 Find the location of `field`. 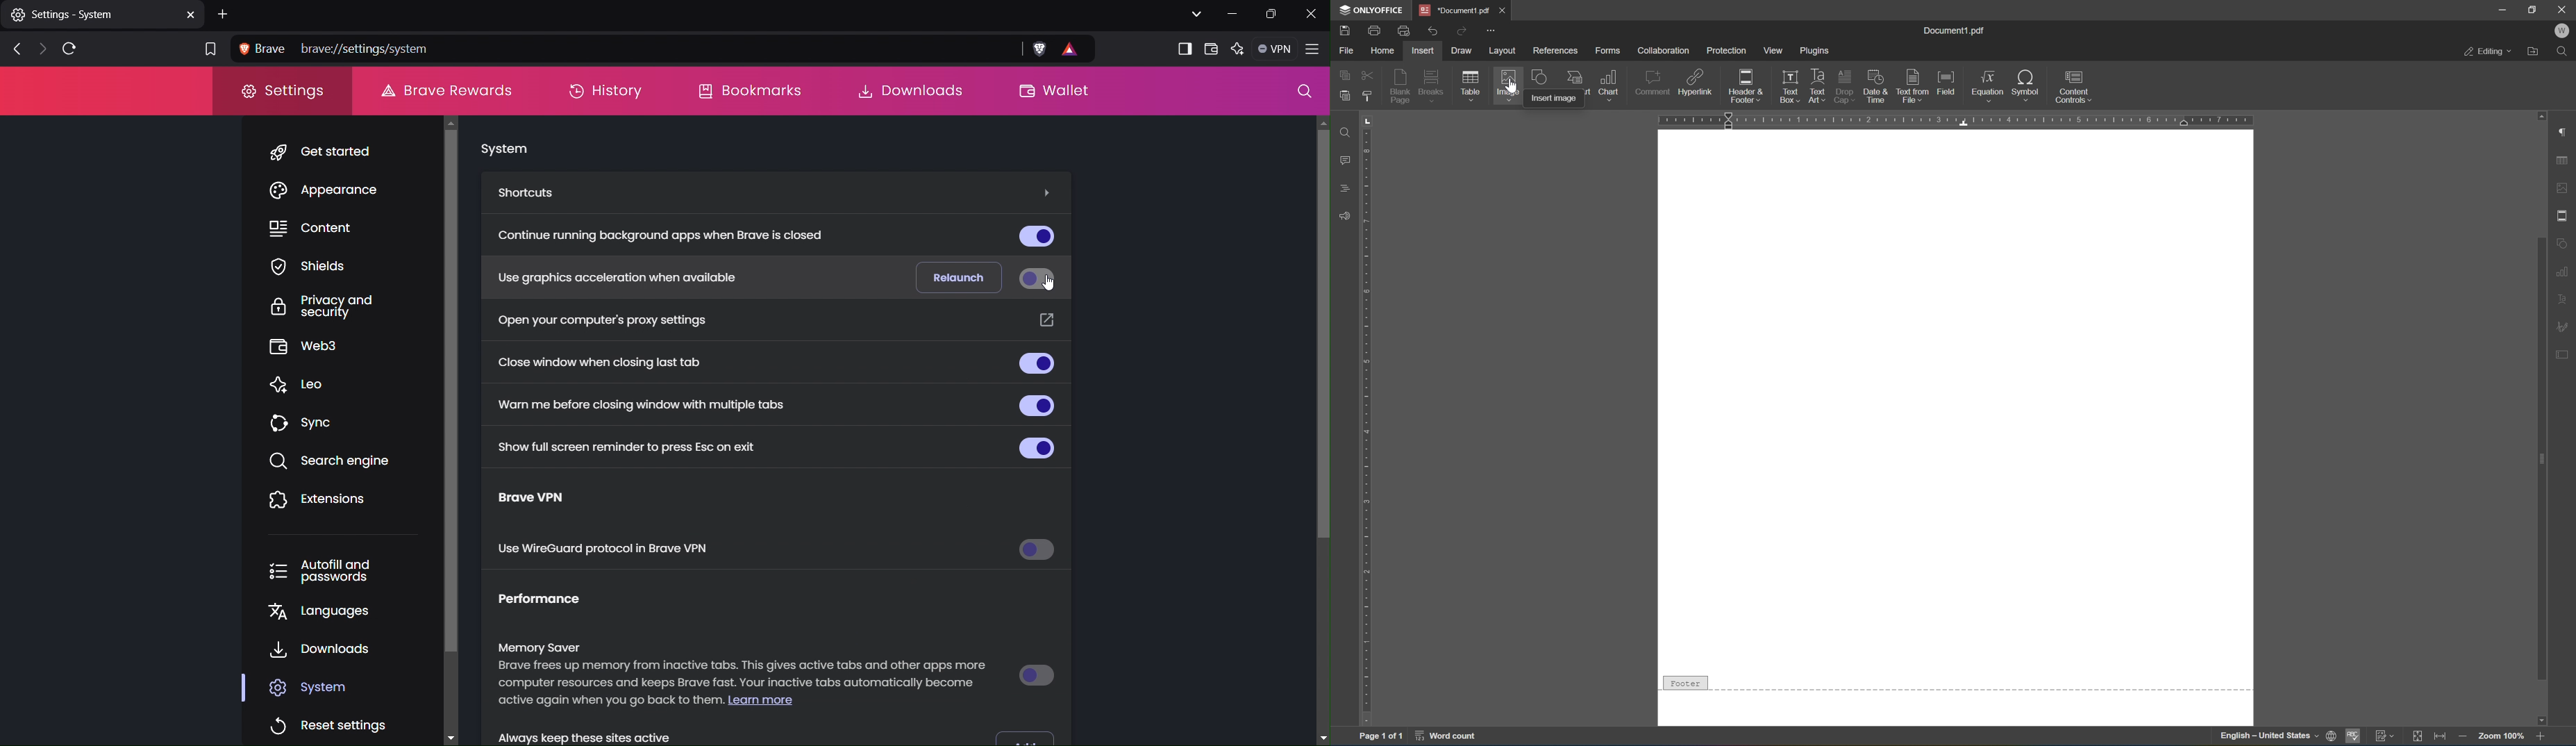

field is located at coordinates (1947, 84).